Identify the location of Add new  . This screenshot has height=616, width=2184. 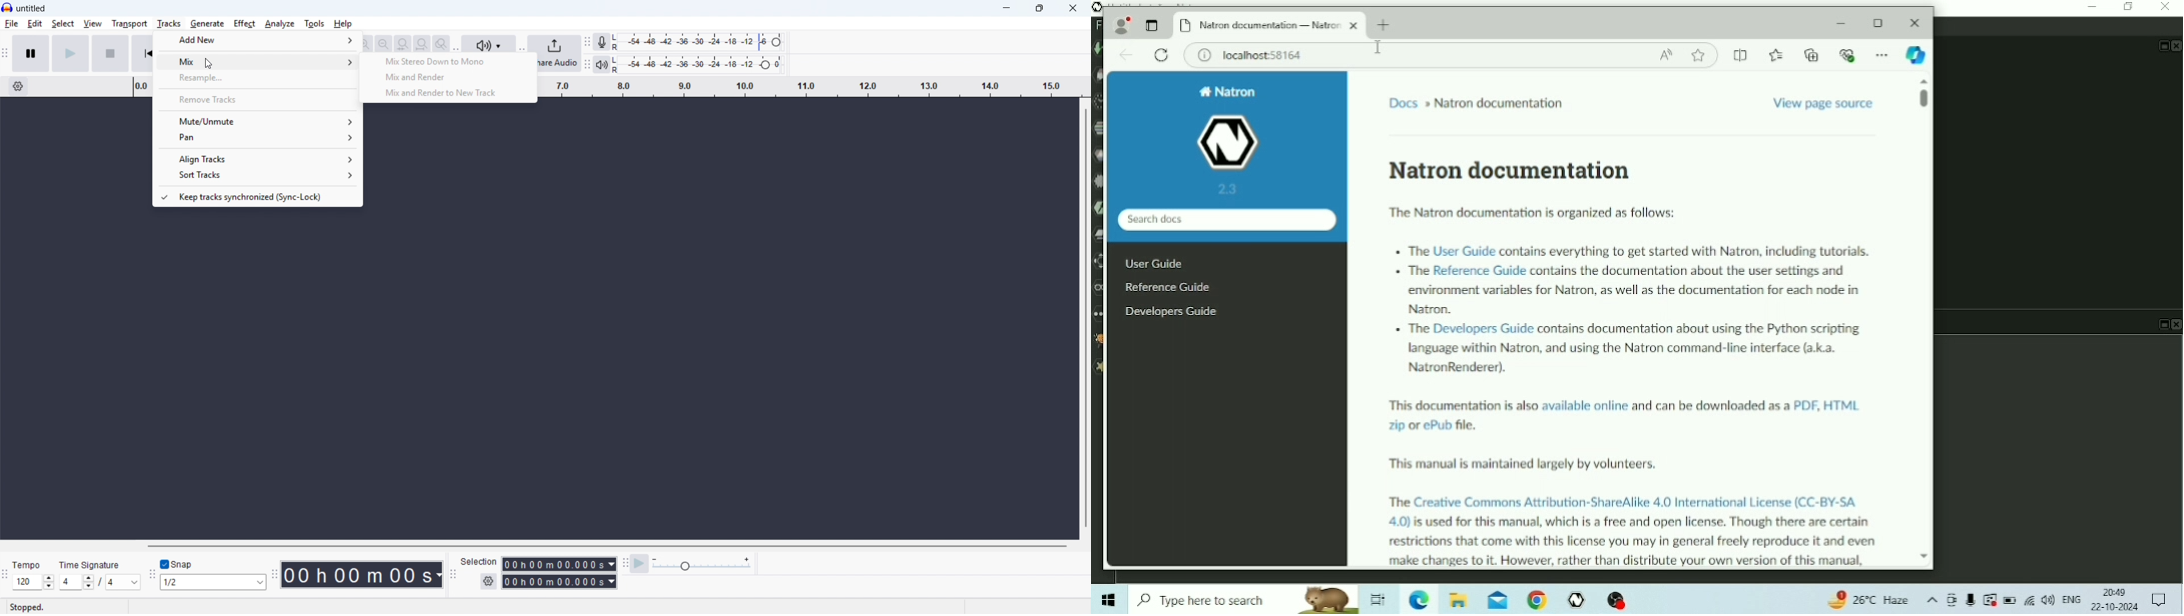
(256, 39).